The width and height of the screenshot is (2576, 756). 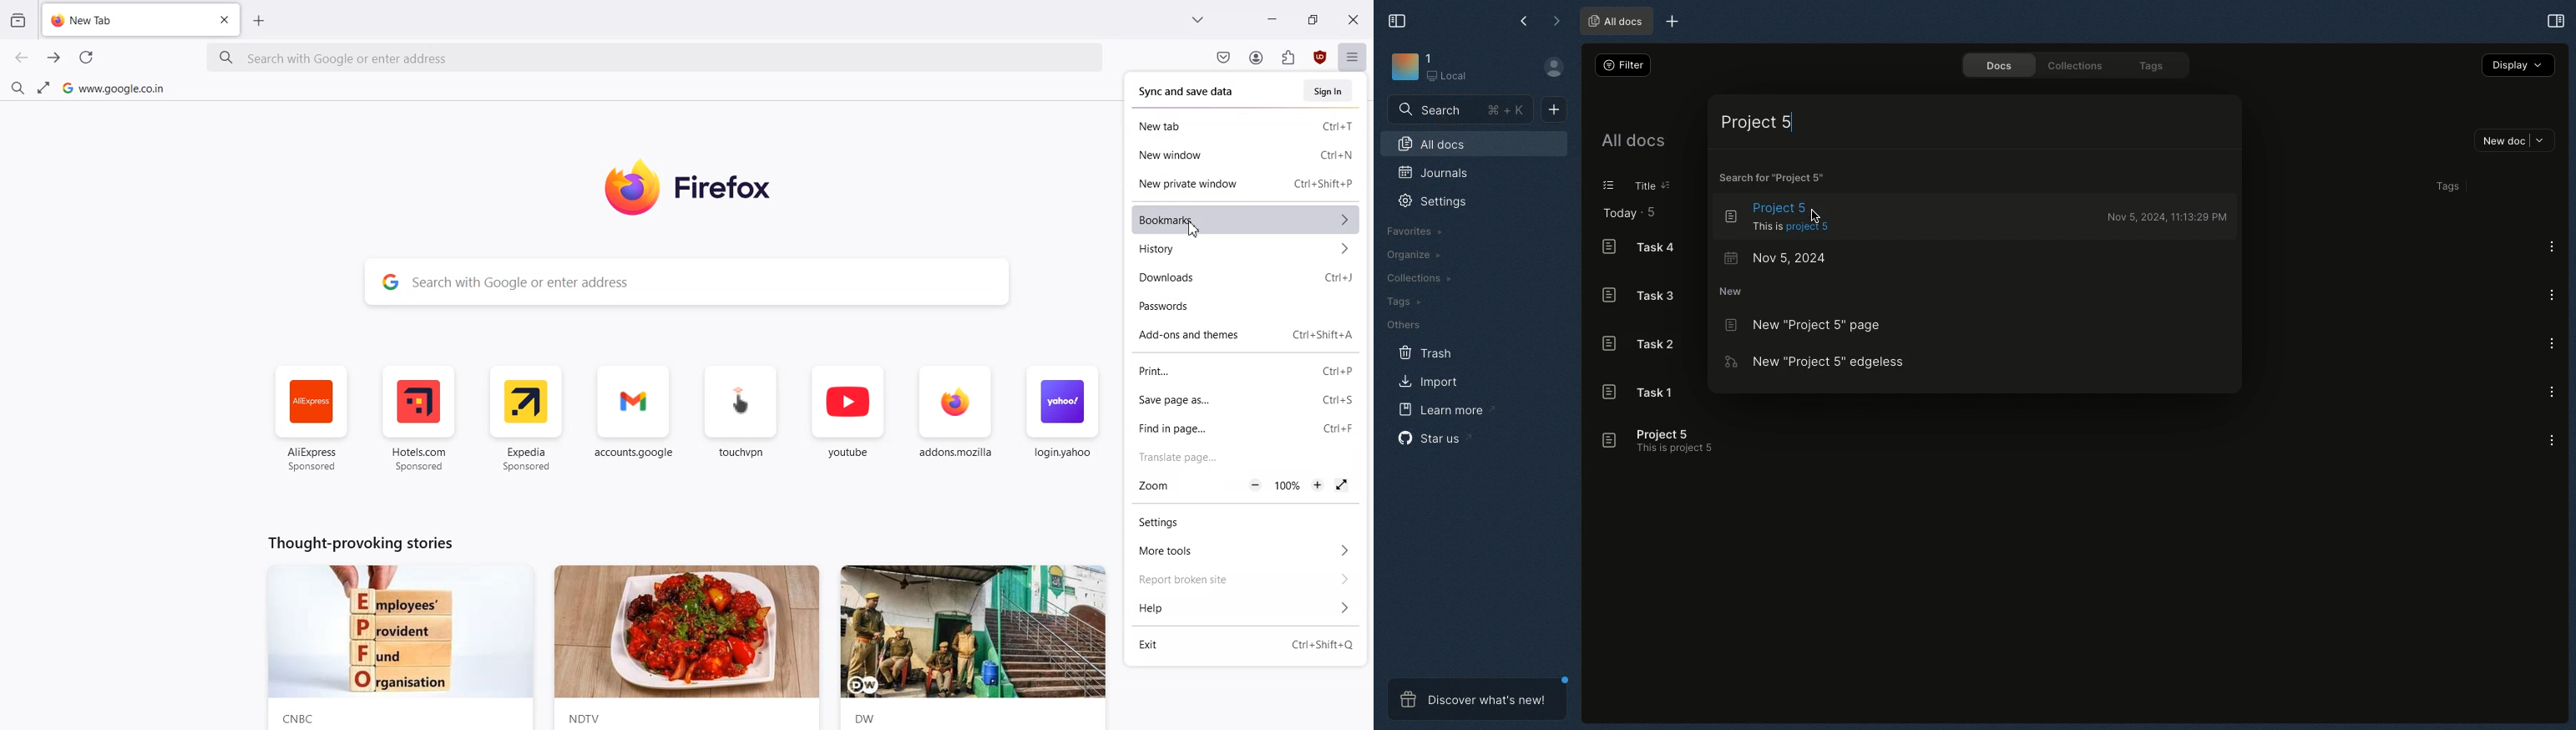 What do you see at coordinates (1427, 352) in the screenshot?
I see `Trash` at bounding box center [1427, 352].